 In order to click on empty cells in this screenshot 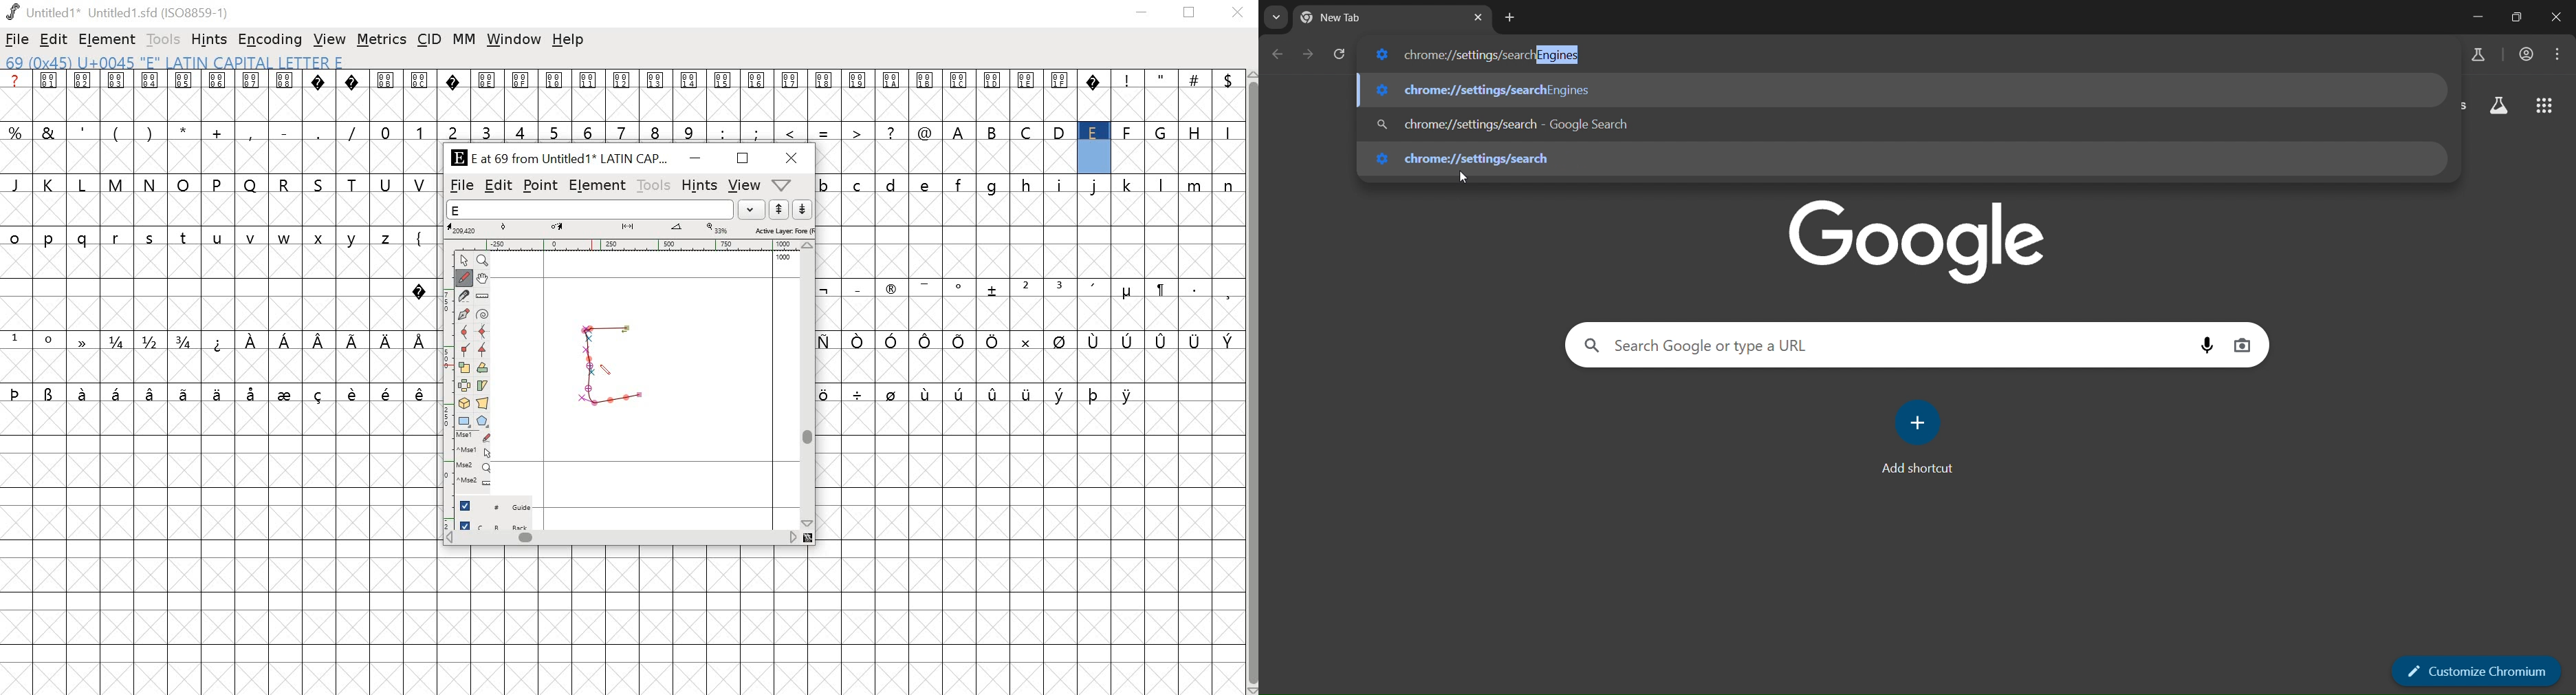, I will do `click(219, 211)`.